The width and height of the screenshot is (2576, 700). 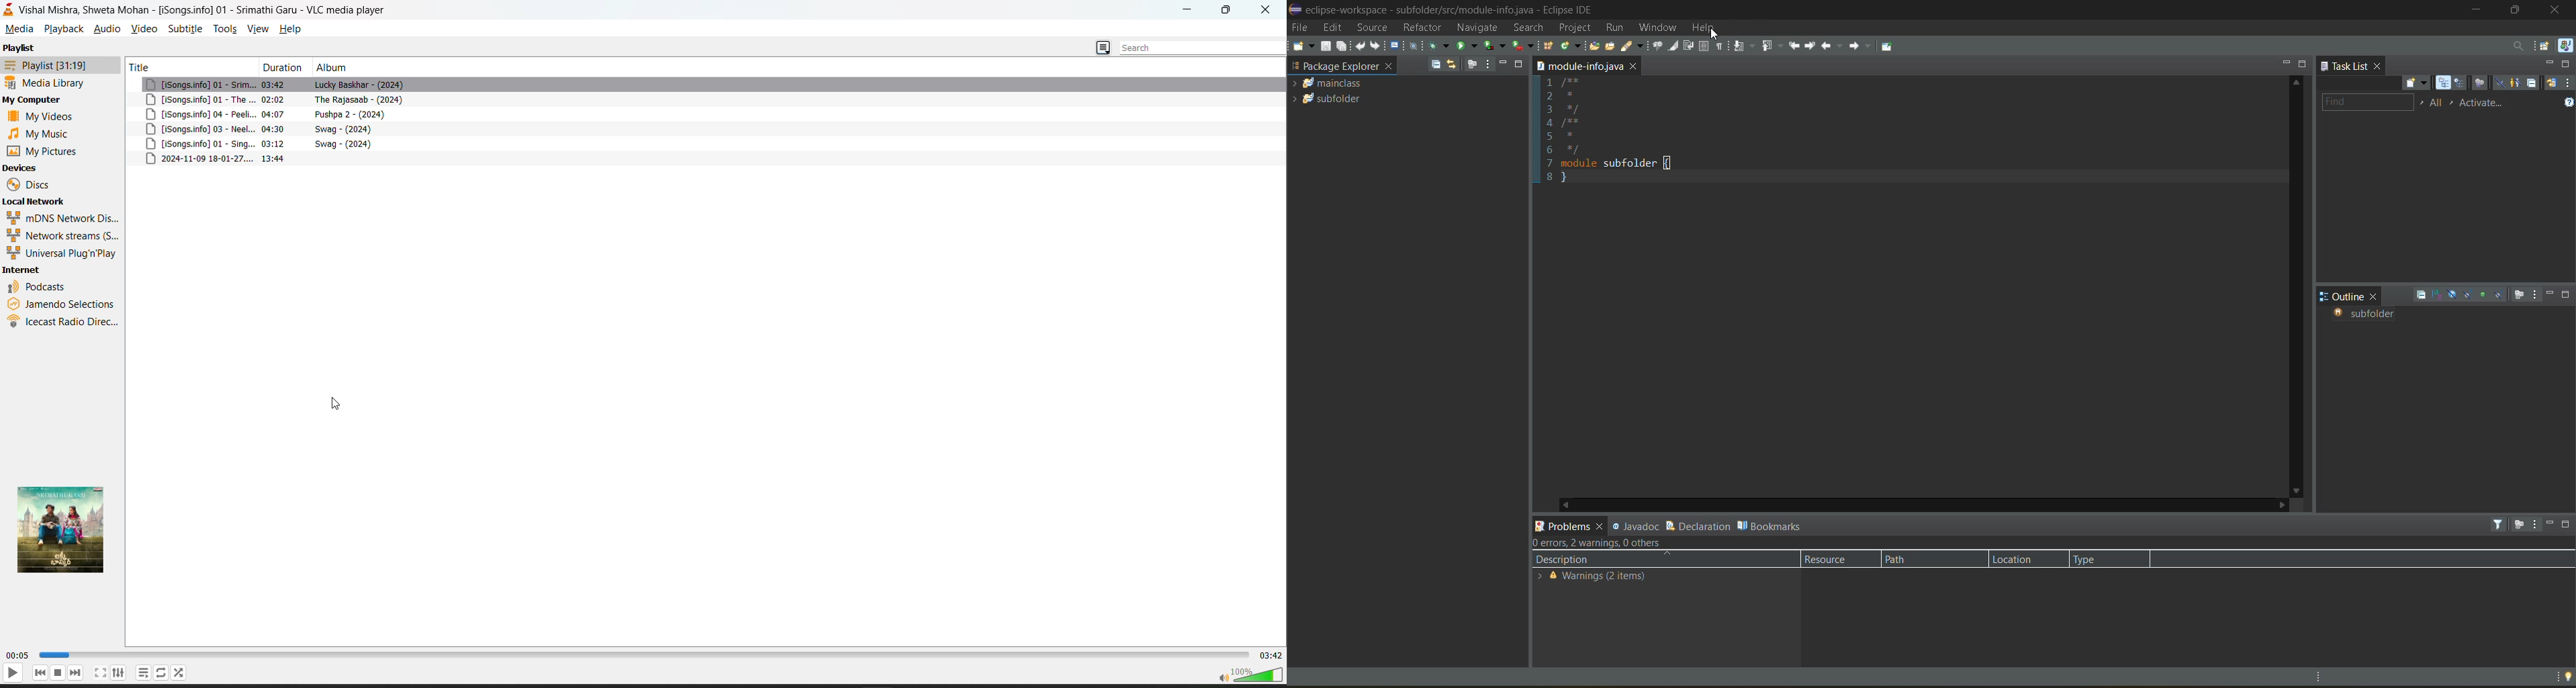 What do you see at coordinates (2500, 525) in the screenshot?
I see `filters` at bounding box center [2500, 525].